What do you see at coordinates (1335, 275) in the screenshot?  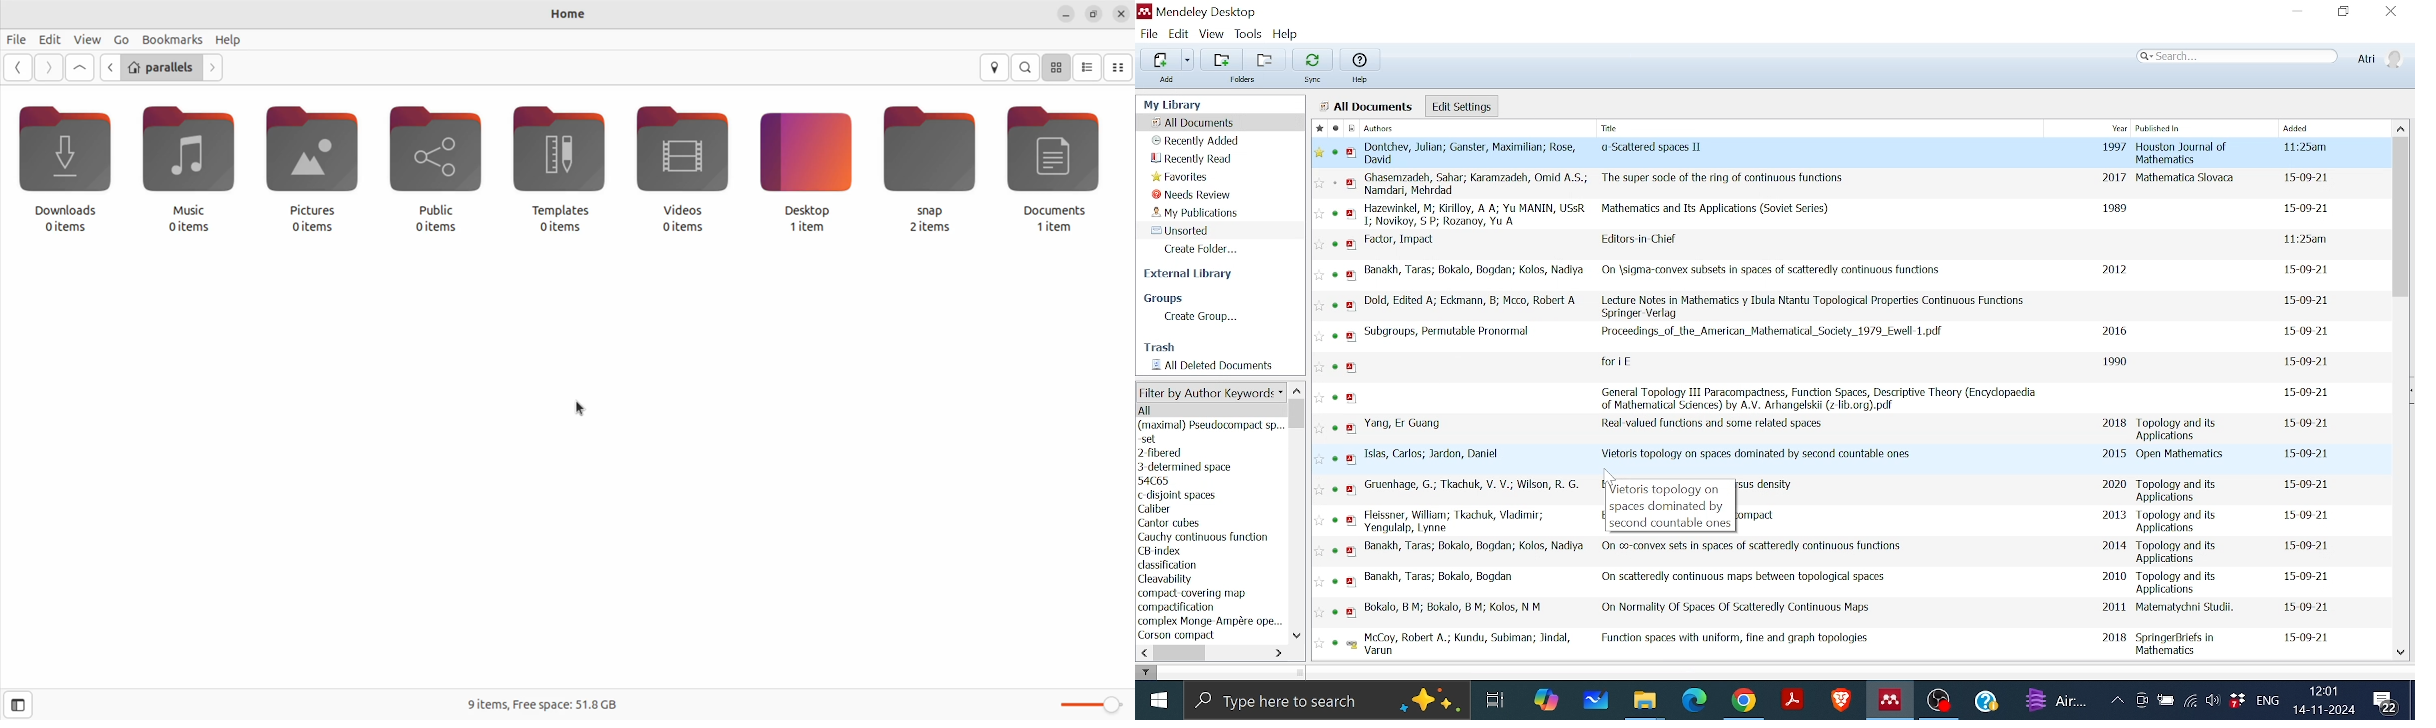 I see `read status` at bounding box center [1335, 275].